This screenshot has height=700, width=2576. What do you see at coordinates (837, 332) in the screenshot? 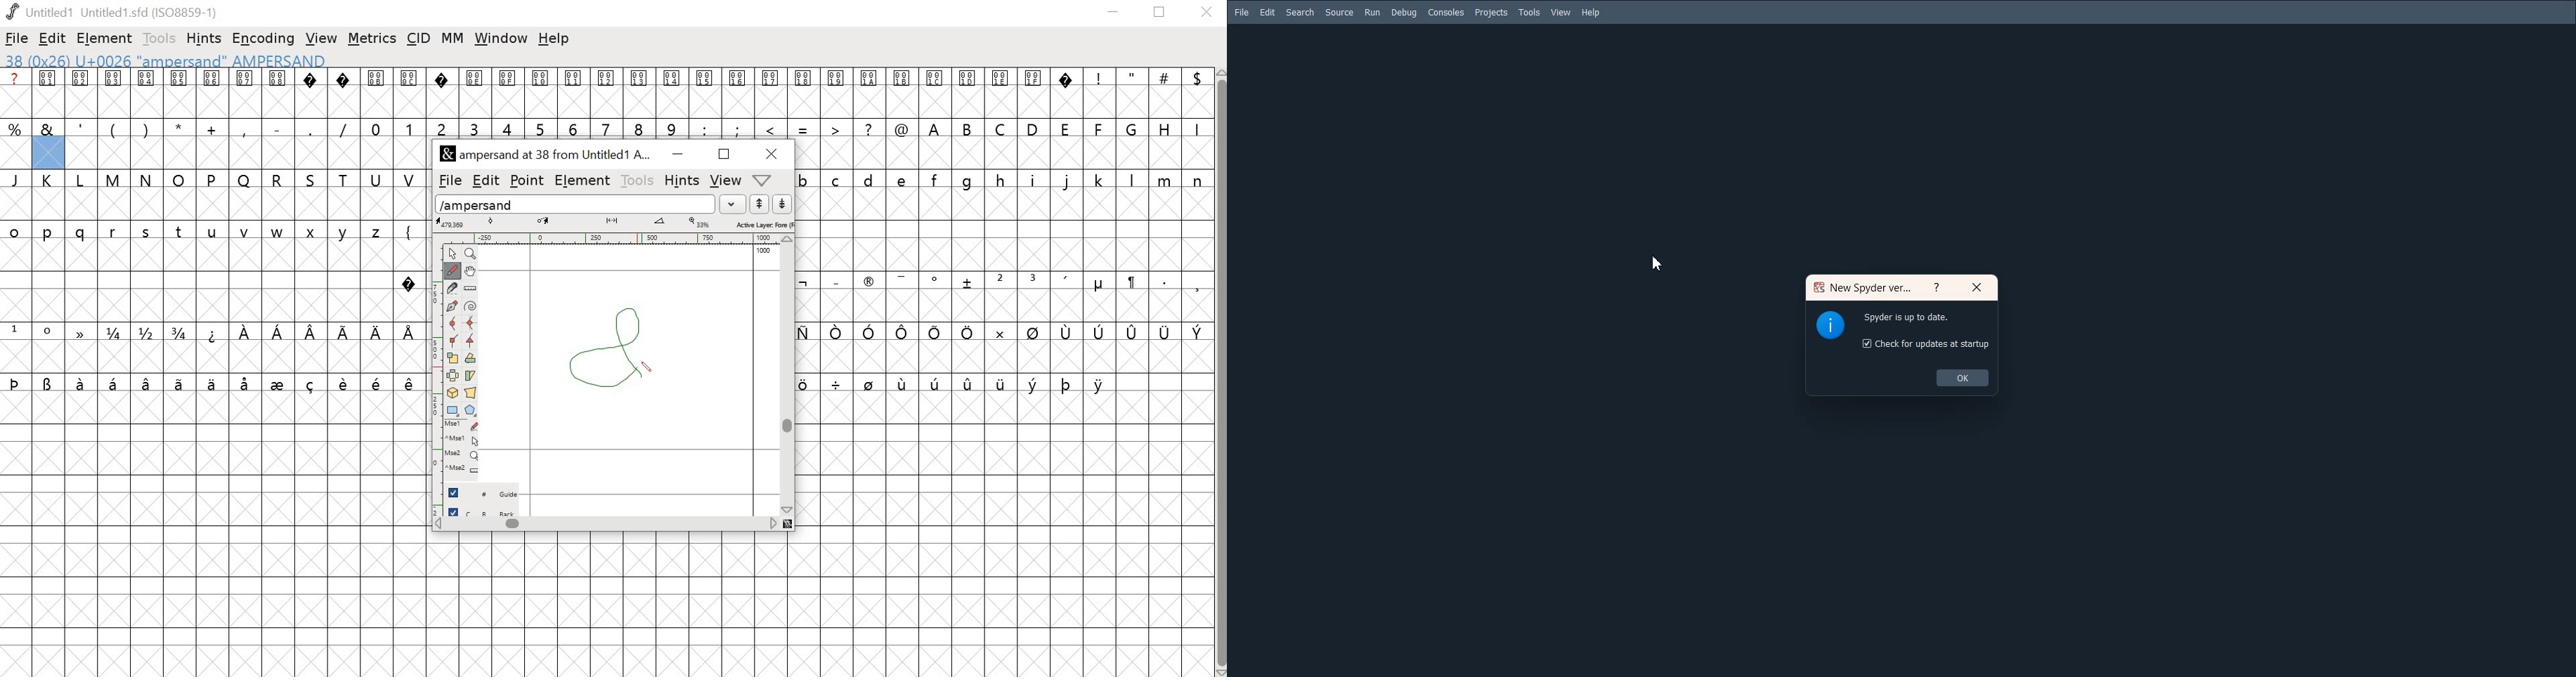
I see `symbol` at bounding box center [837, 332].